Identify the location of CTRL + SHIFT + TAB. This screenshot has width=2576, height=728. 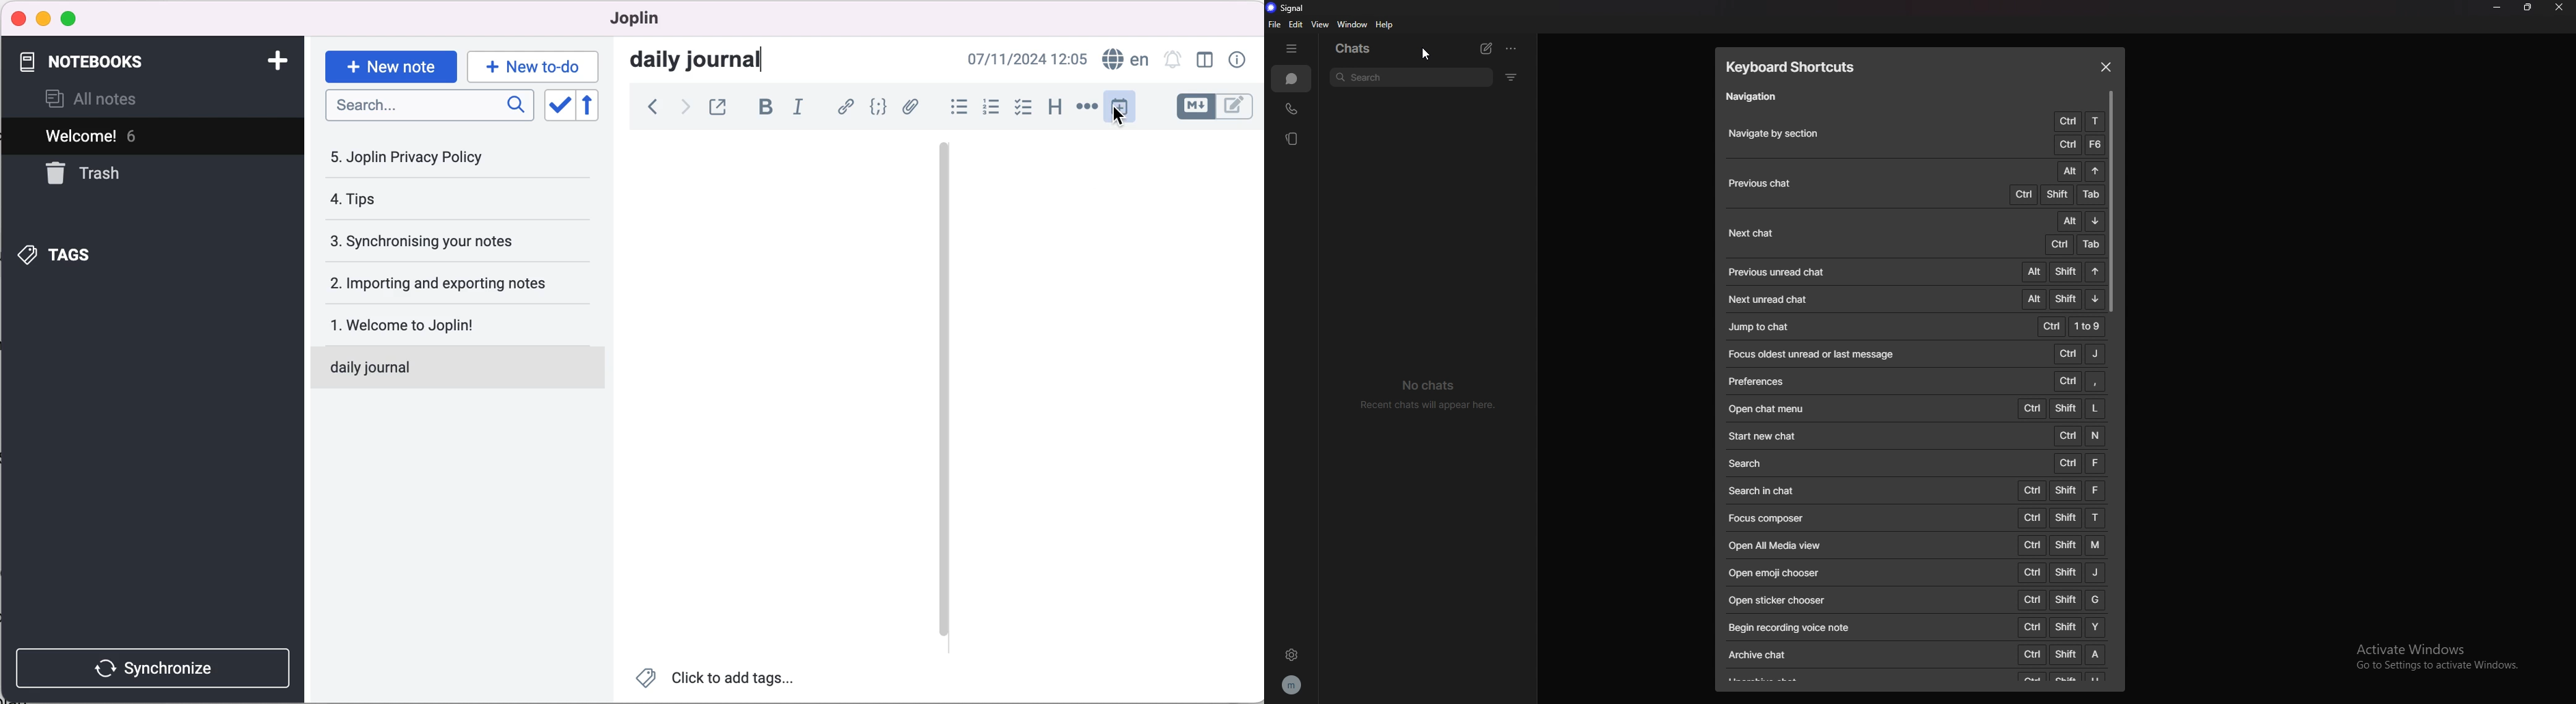
(2053, 195).